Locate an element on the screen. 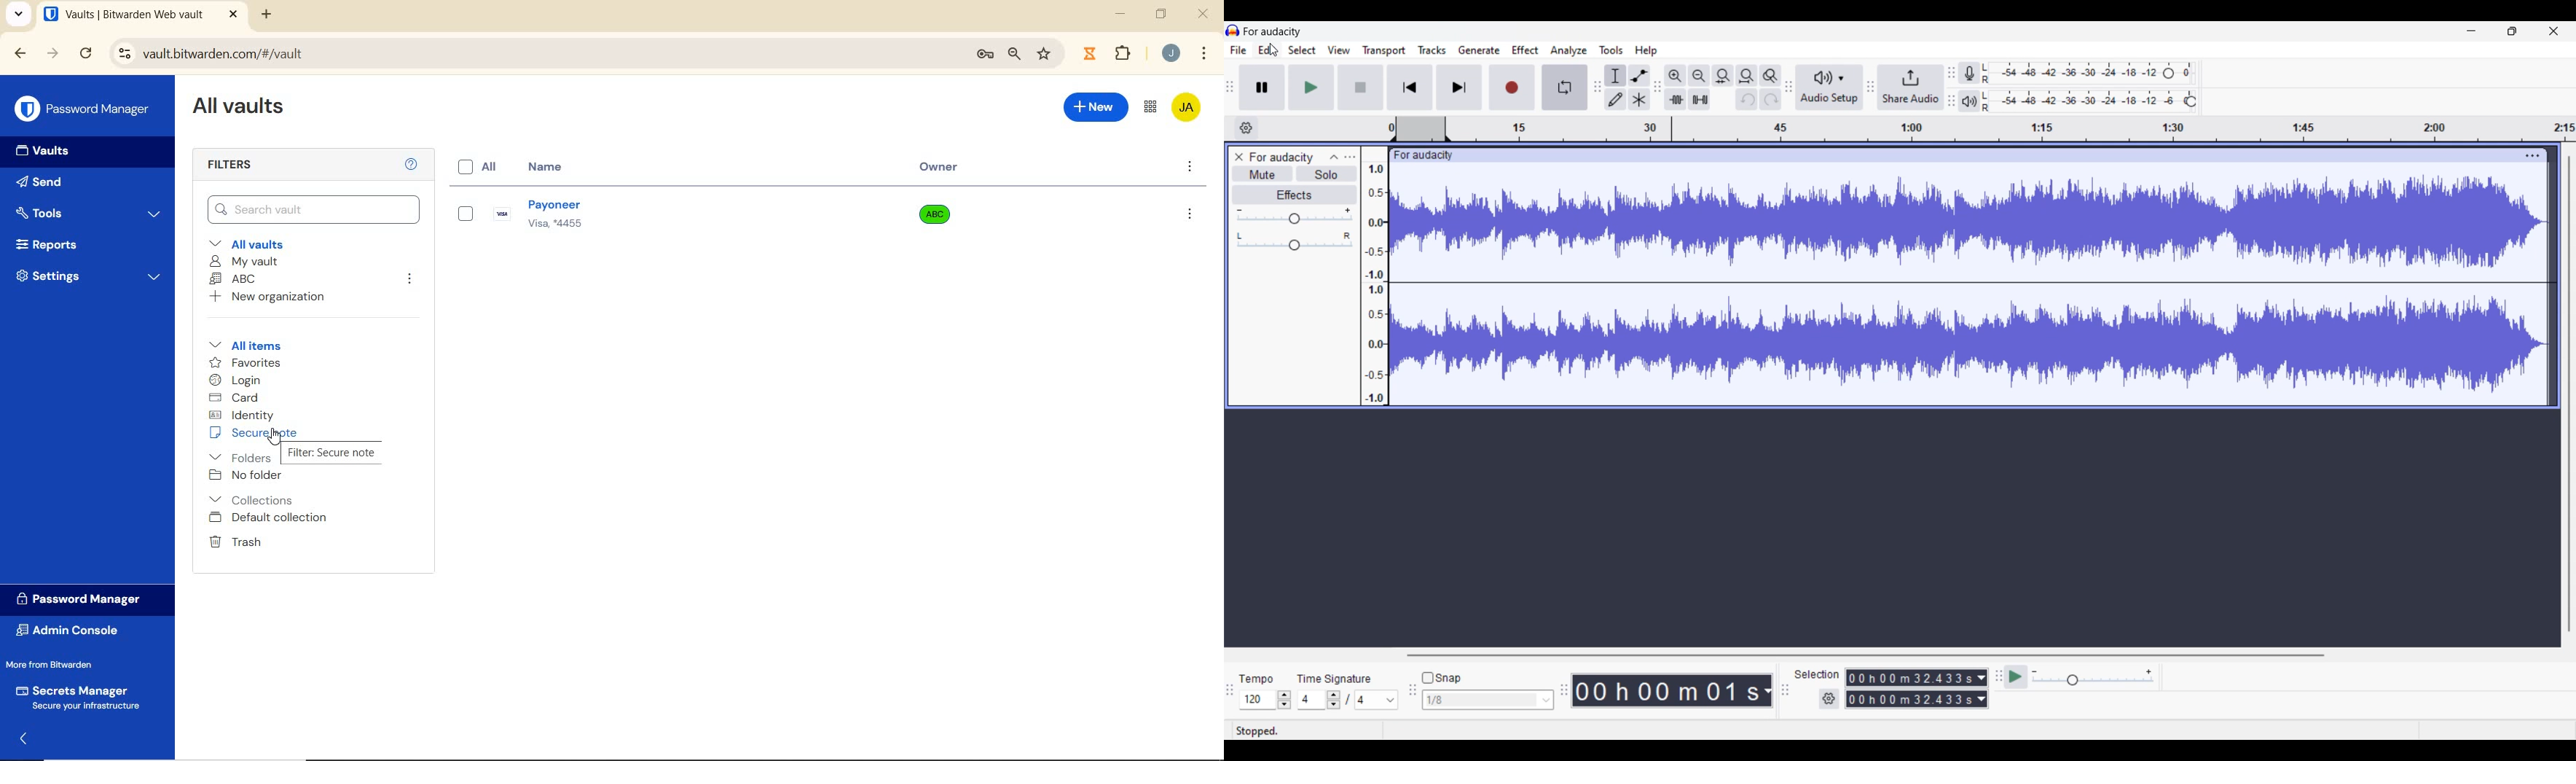 This screenshot has height=784, width=2576. Help menu is located at coordinates (1646, 51).